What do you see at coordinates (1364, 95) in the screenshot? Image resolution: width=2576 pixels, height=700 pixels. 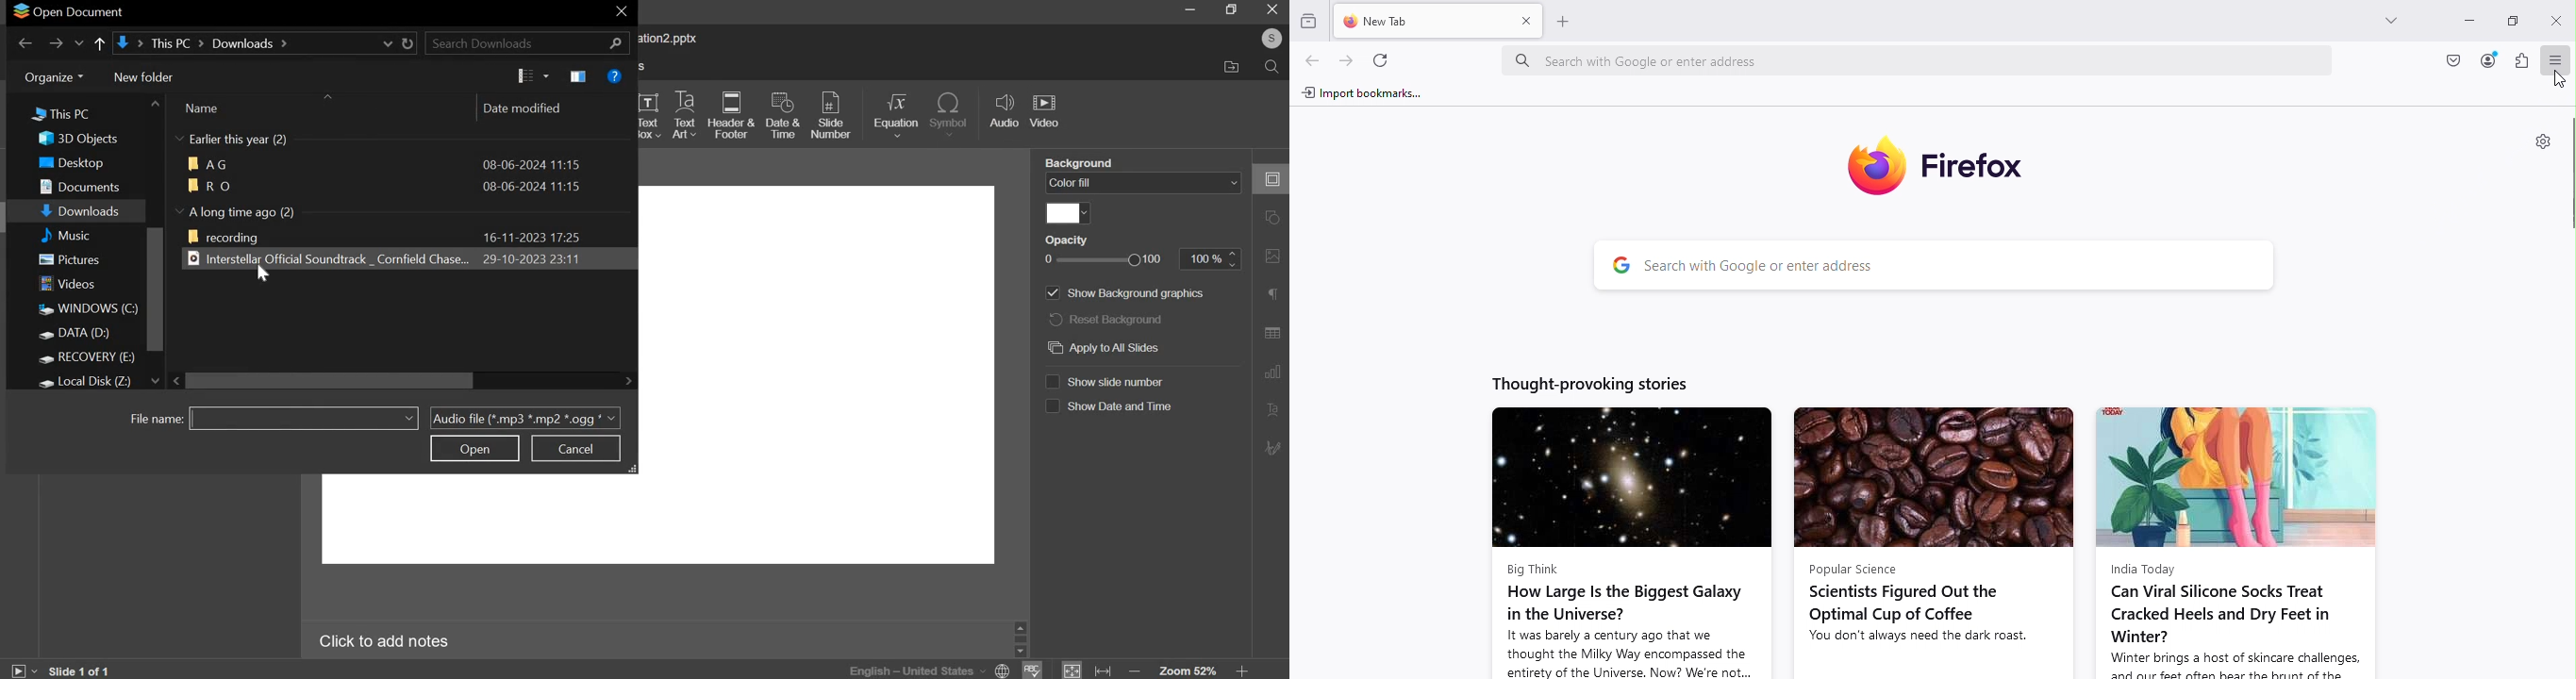 I see `Import bookmarks` at bounding box center [1364, 95].